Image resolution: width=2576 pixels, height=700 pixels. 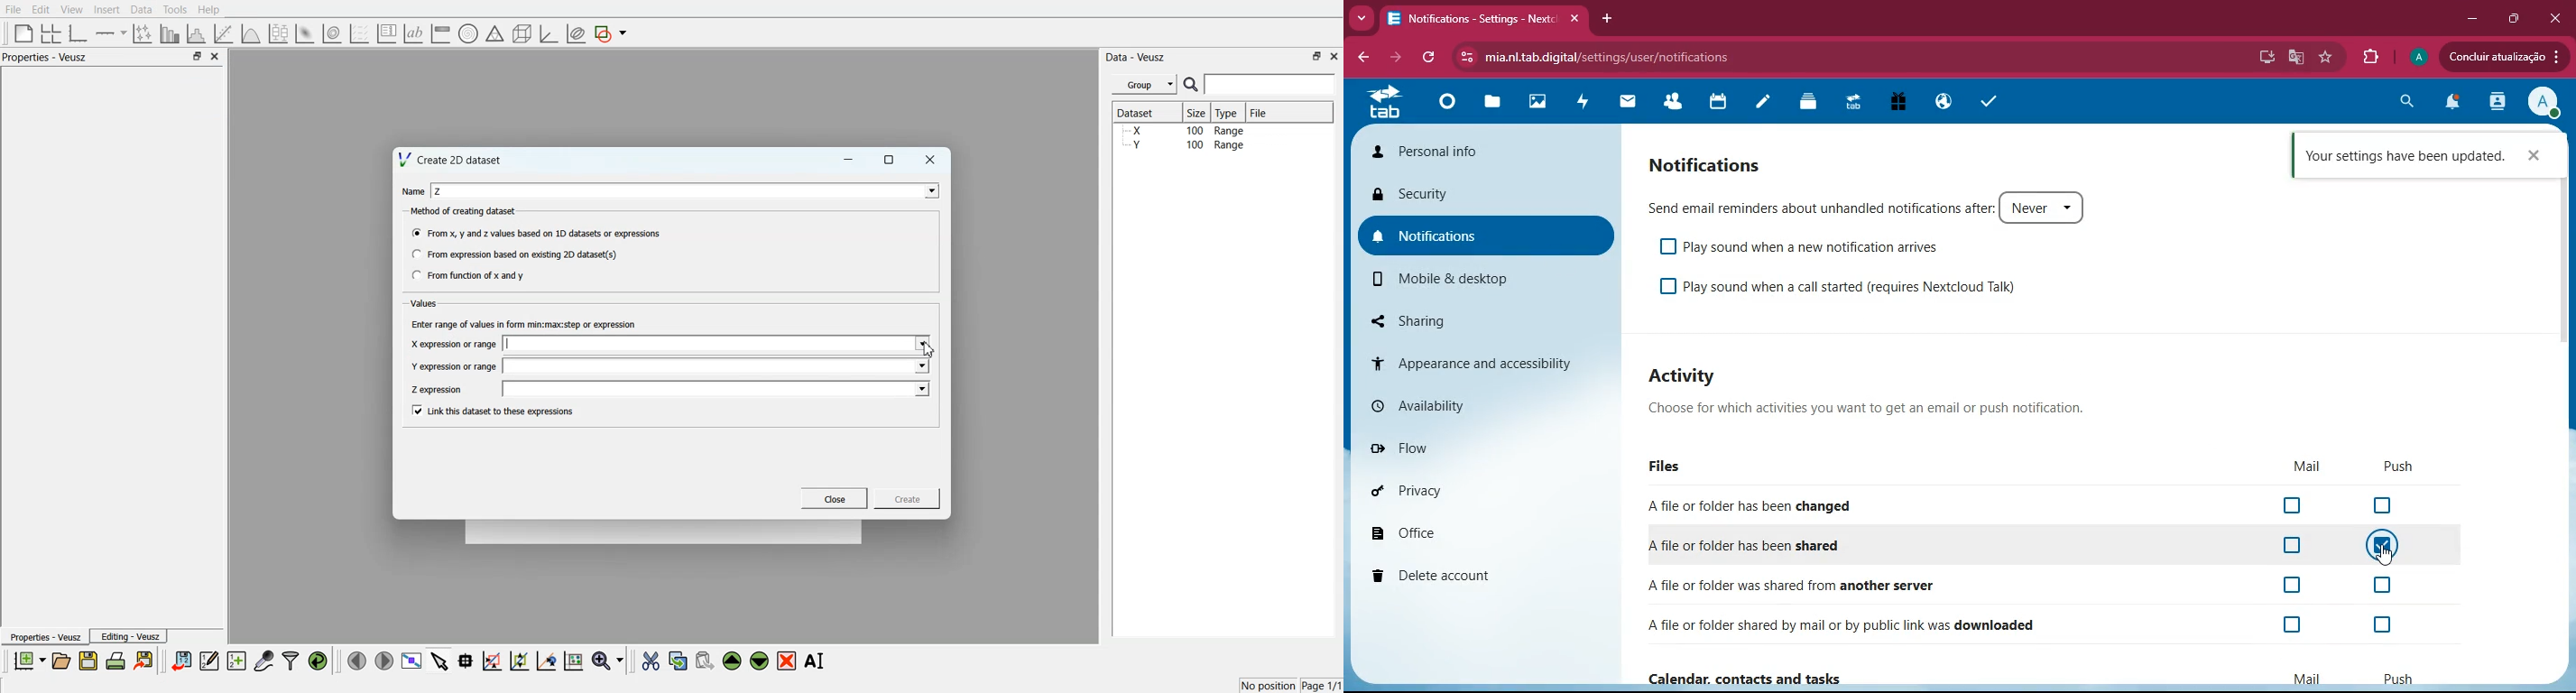 I want to click on description, so click(x=1872, y=407).